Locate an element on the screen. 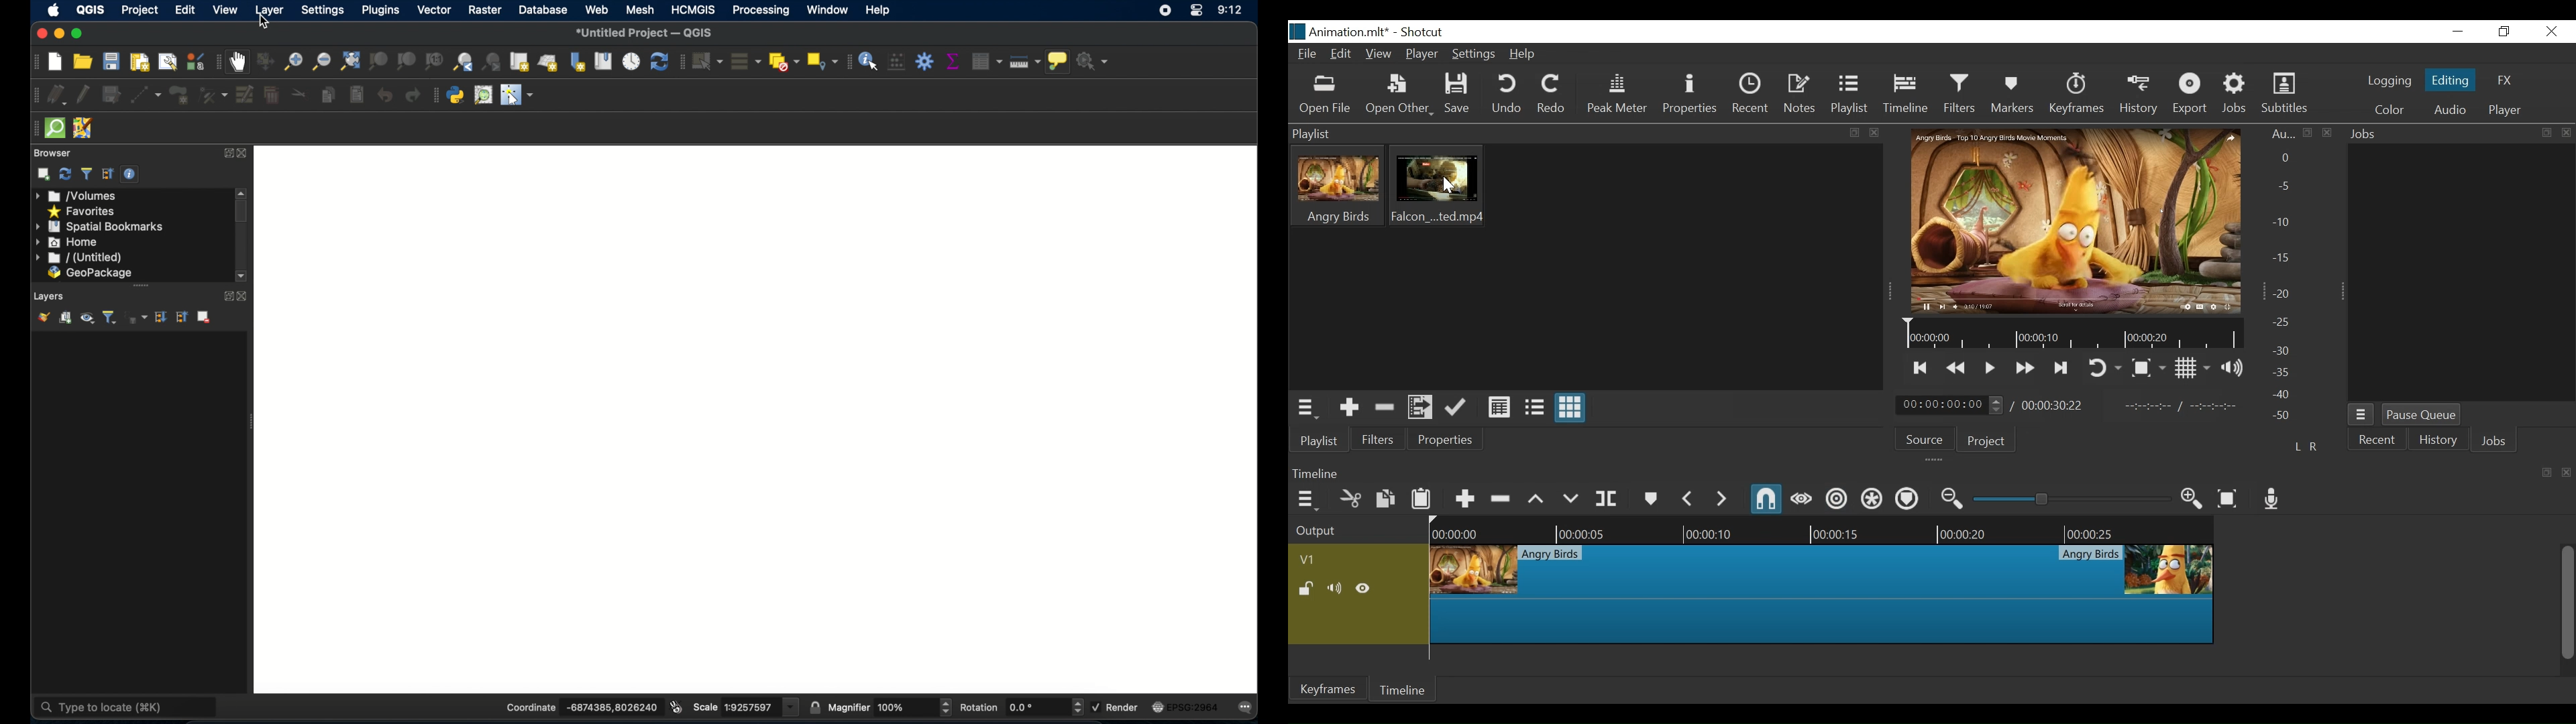  favorites is located at coordinates (83, 210).